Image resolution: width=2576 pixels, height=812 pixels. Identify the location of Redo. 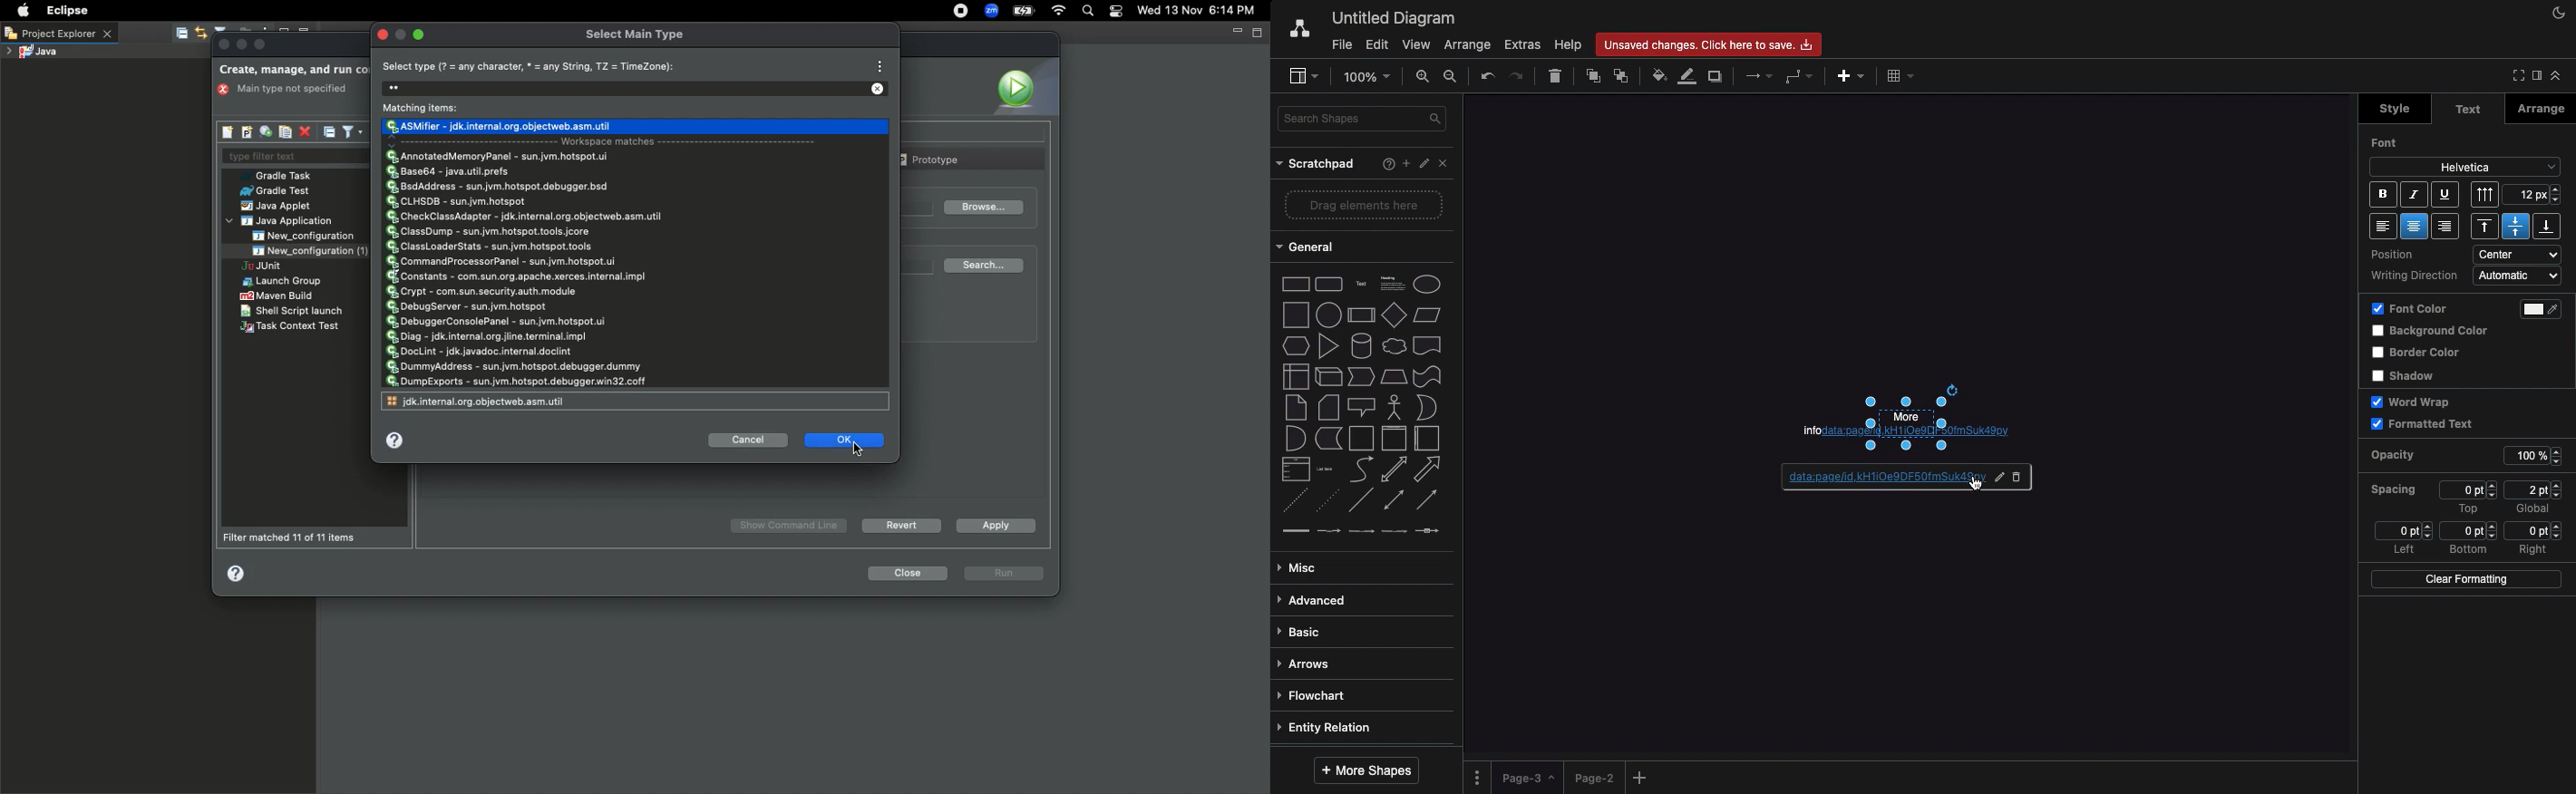
(1517, 74).